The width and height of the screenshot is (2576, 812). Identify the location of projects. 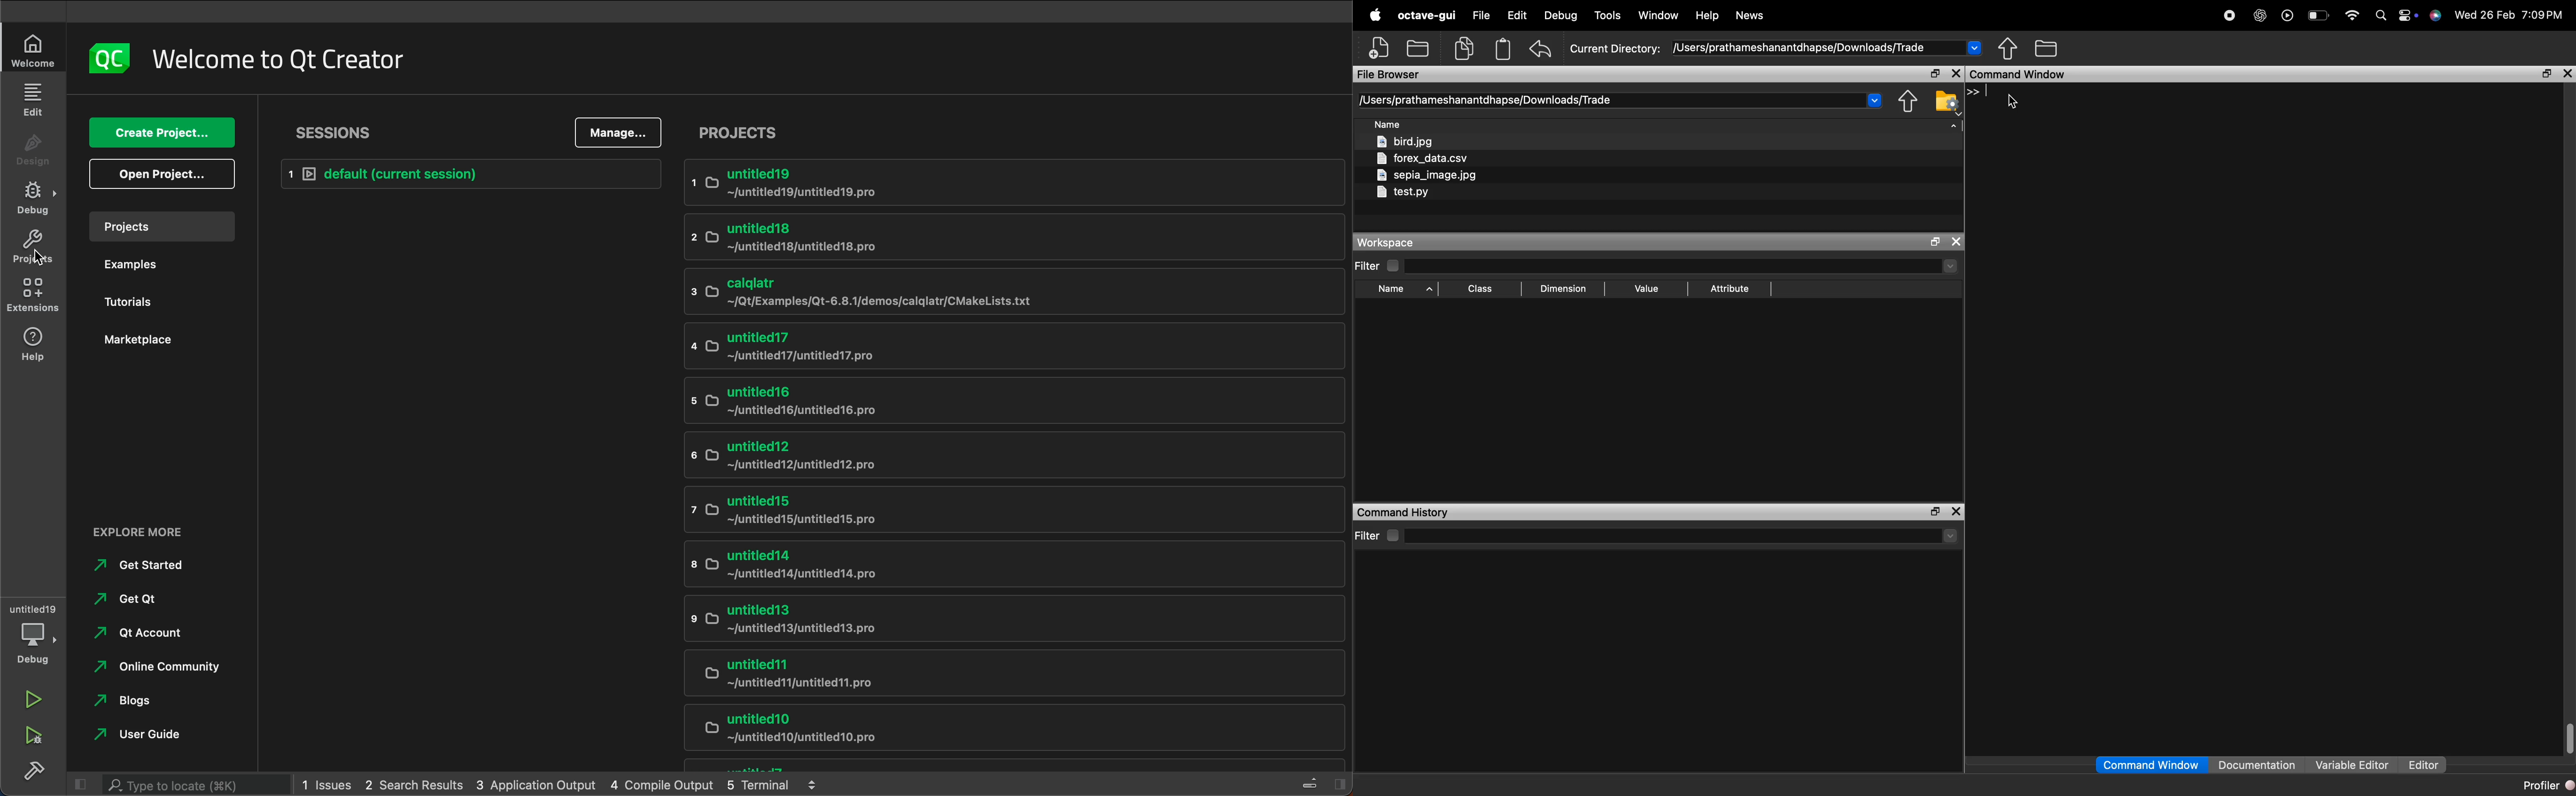
(1015, 131).